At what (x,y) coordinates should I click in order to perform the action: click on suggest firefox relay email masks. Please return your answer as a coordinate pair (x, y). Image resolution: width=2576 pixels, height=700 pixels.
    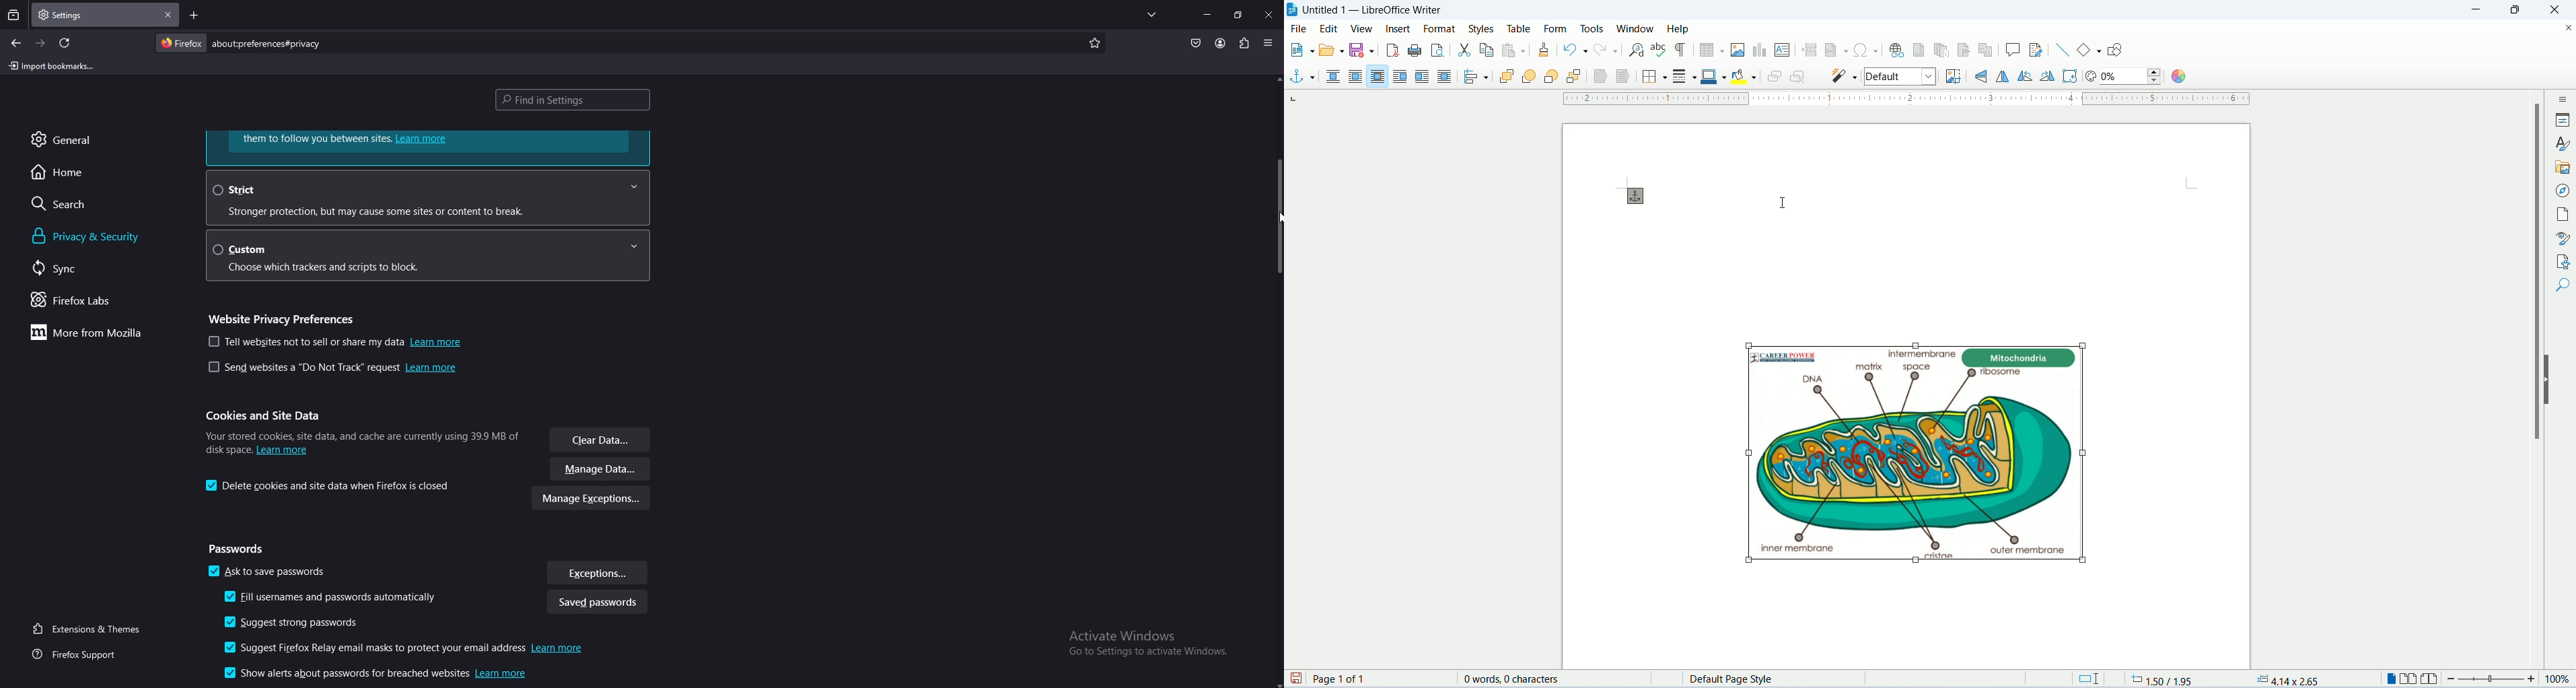
    Looking at the image, I should click on (408, 649).